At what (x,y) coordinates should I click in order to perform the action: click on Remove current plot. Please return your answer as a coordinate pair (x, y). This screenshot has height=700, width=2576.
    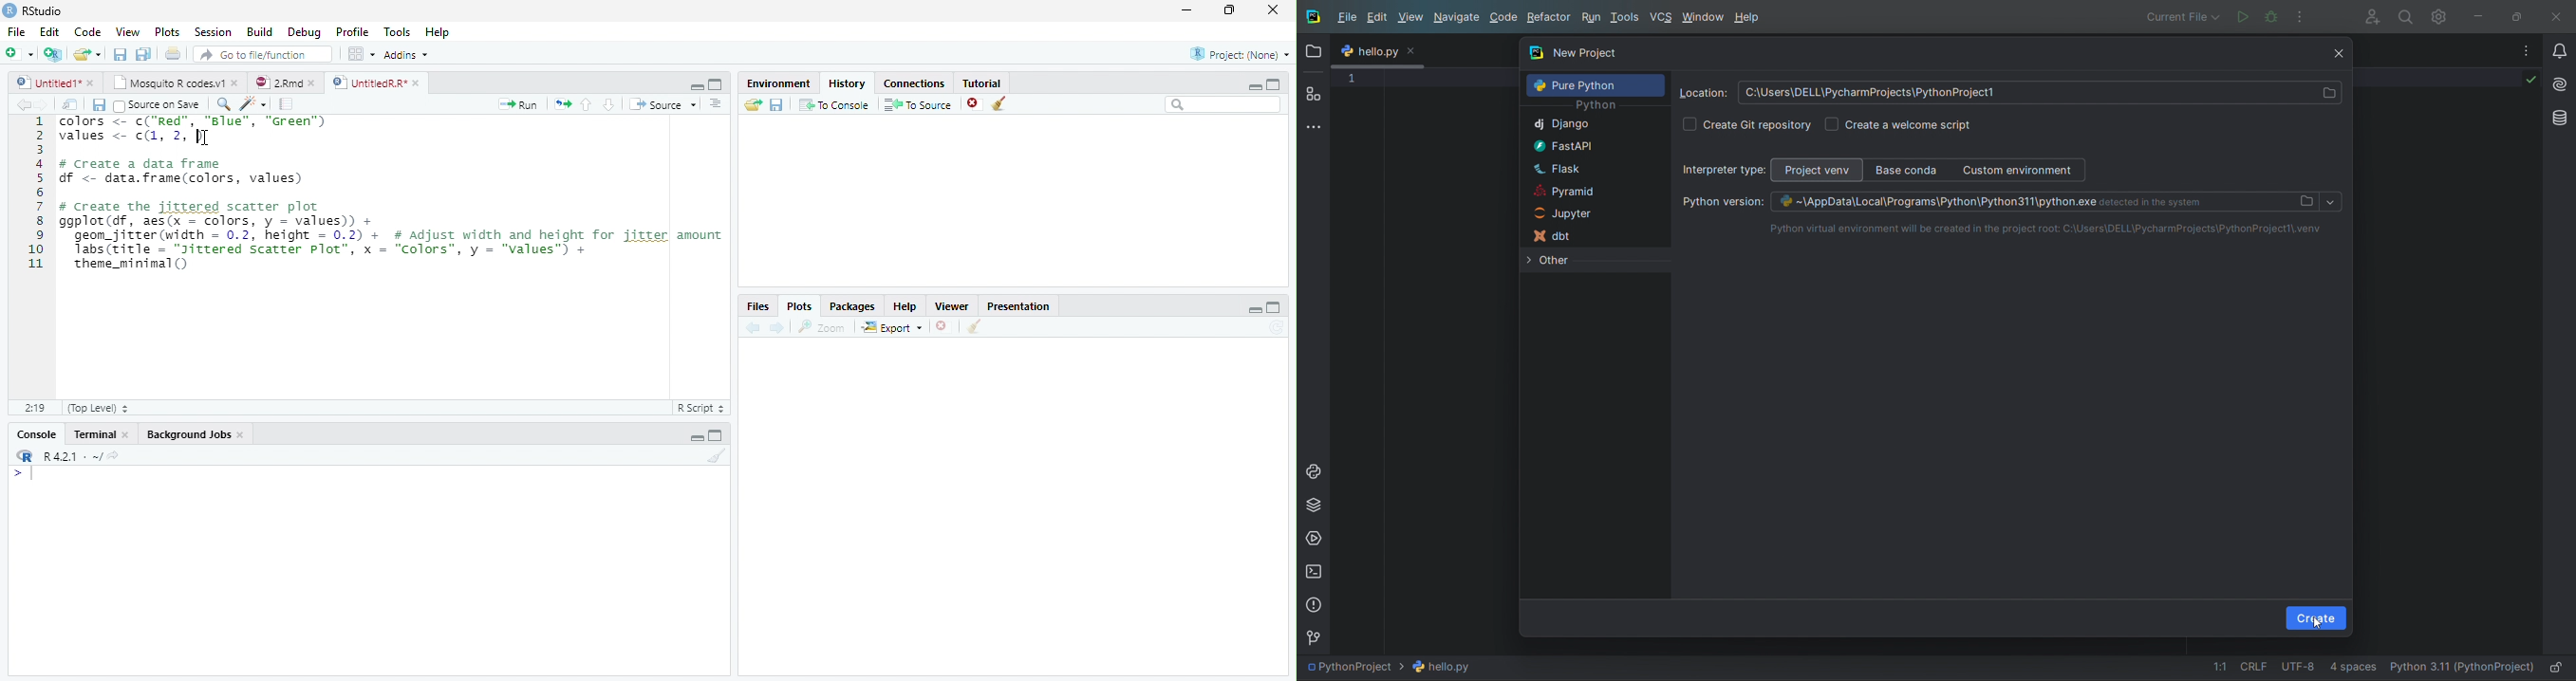
    Looking at the image, I should click on (943, 327).